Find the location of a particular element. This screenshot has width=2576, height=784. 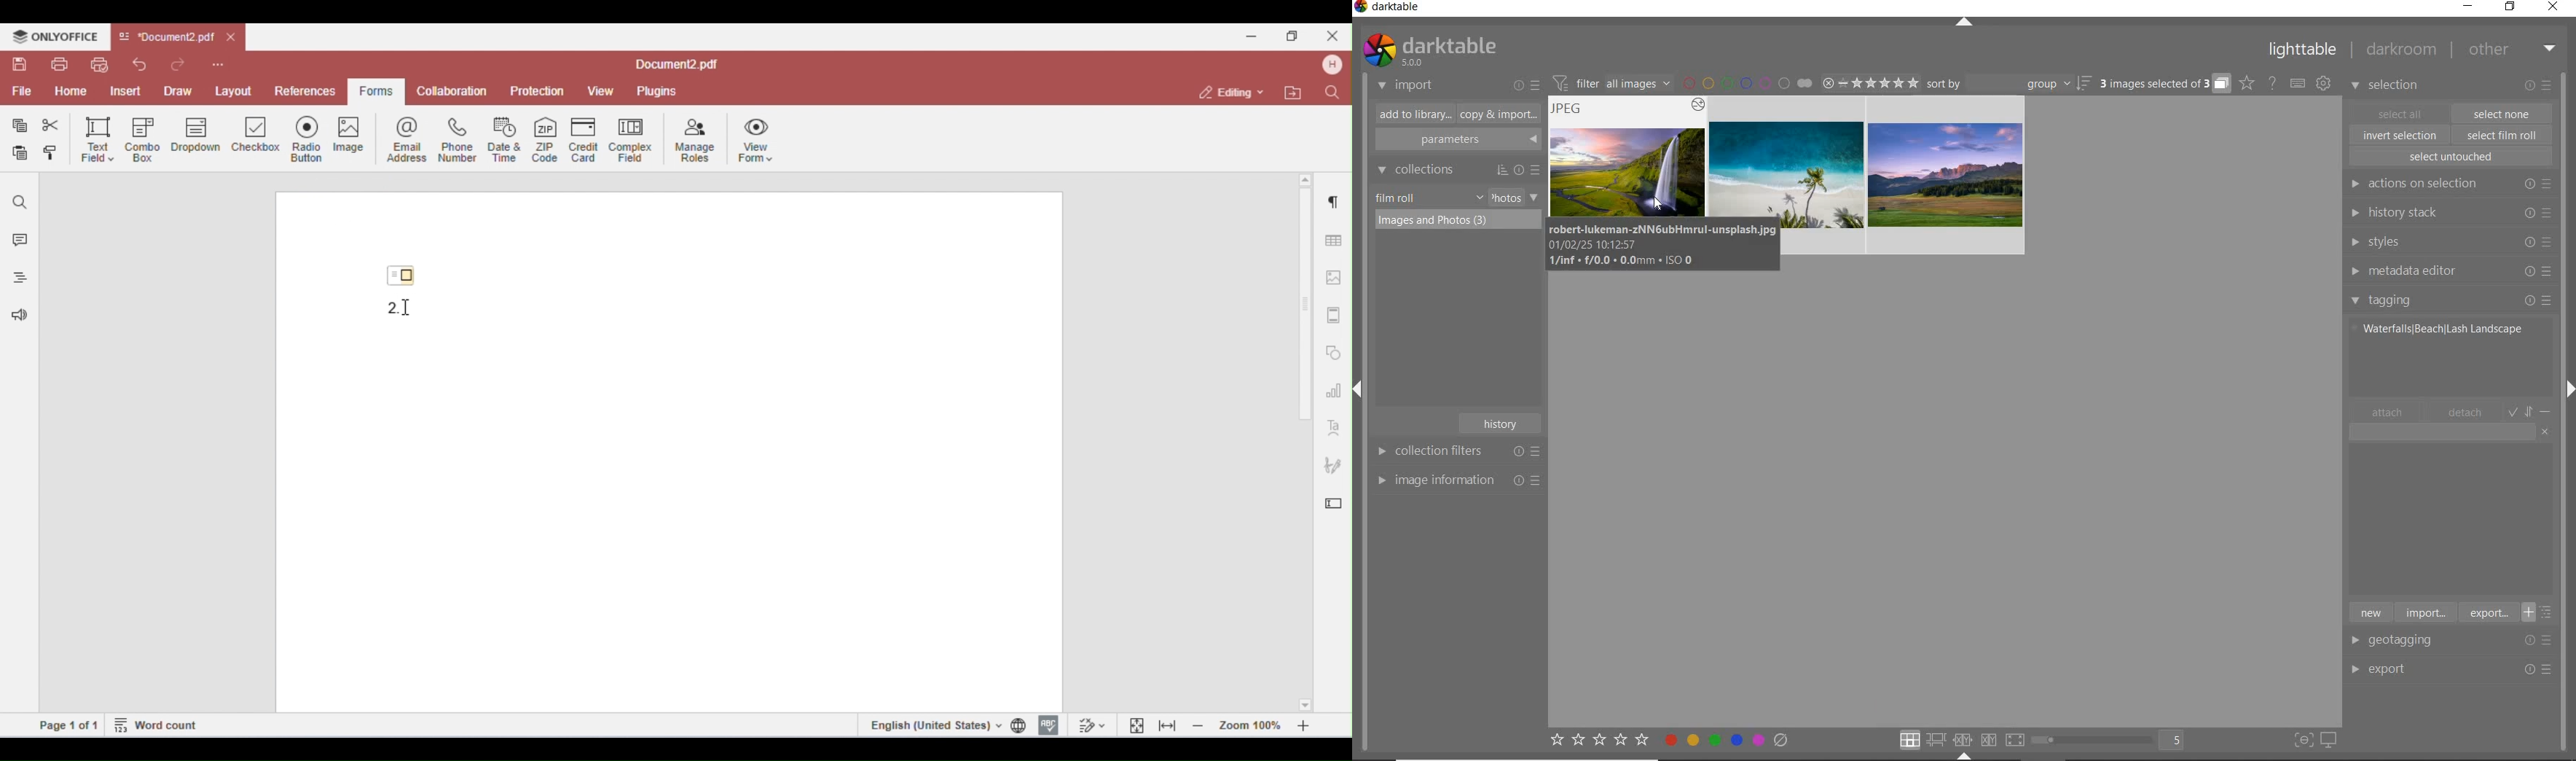

tagging is located at coordinates (2451, 300).